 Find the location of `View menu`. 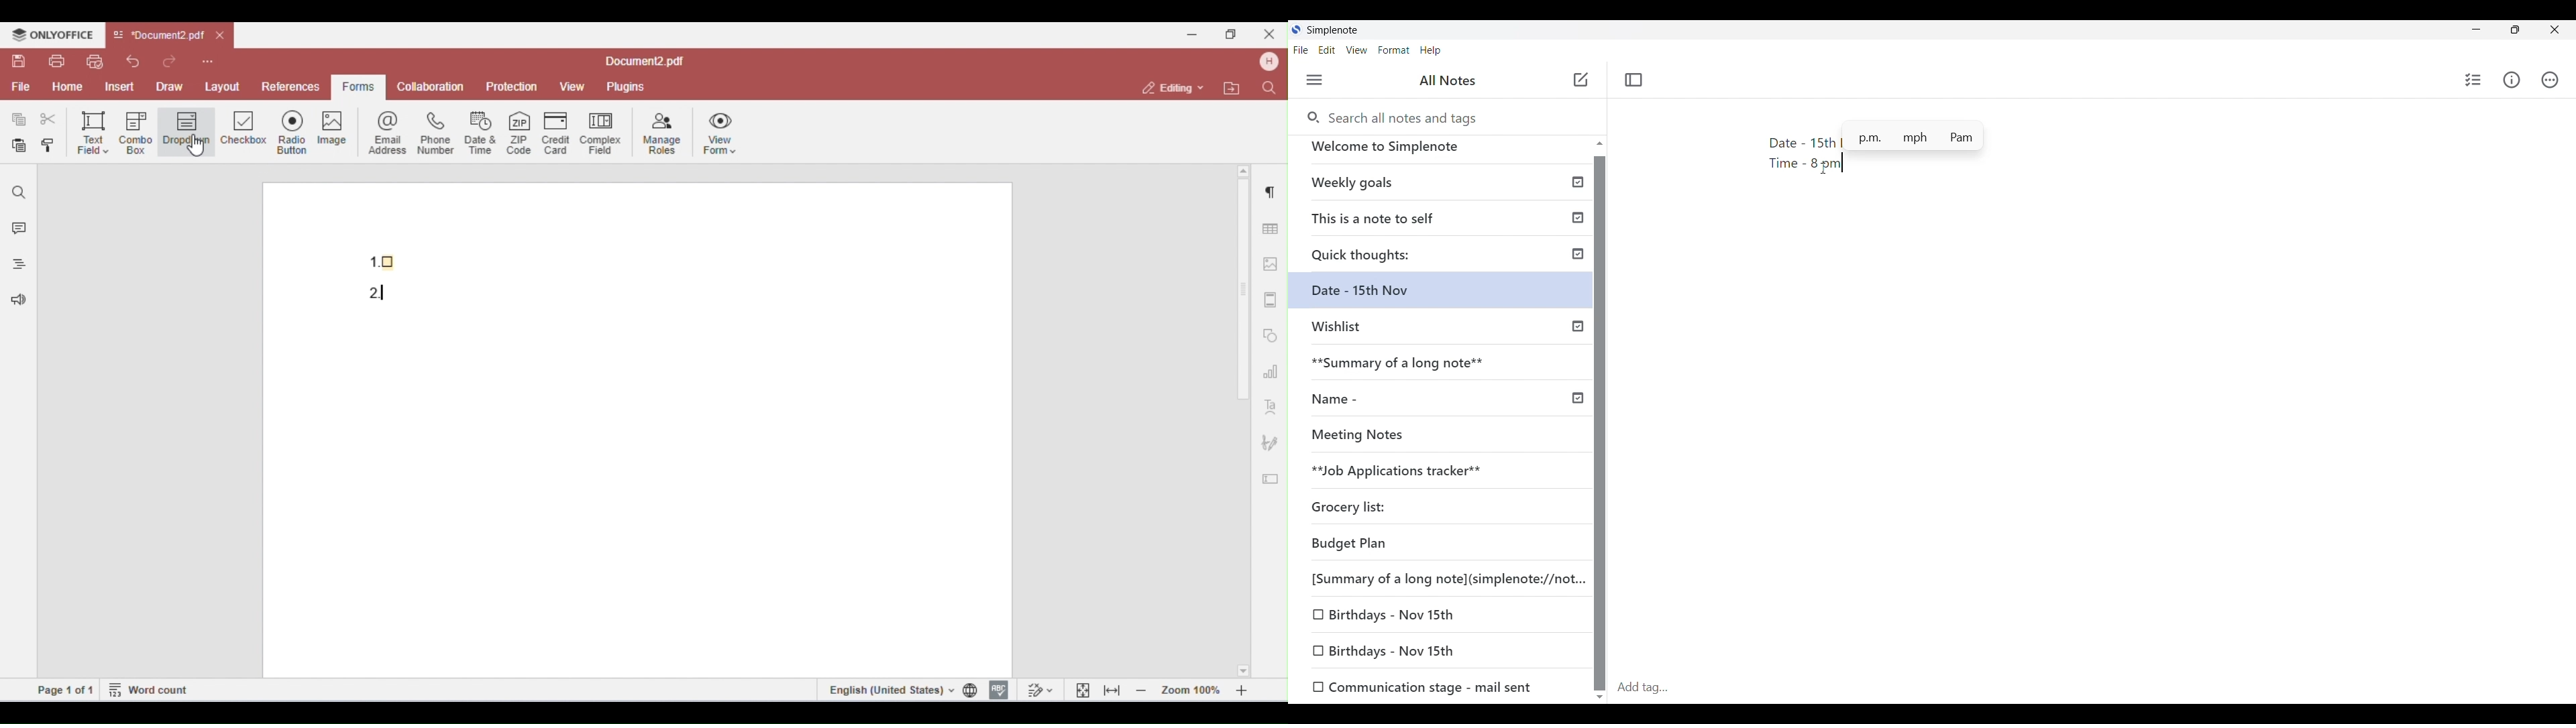

View menu is located at coordinates (1357, 50).